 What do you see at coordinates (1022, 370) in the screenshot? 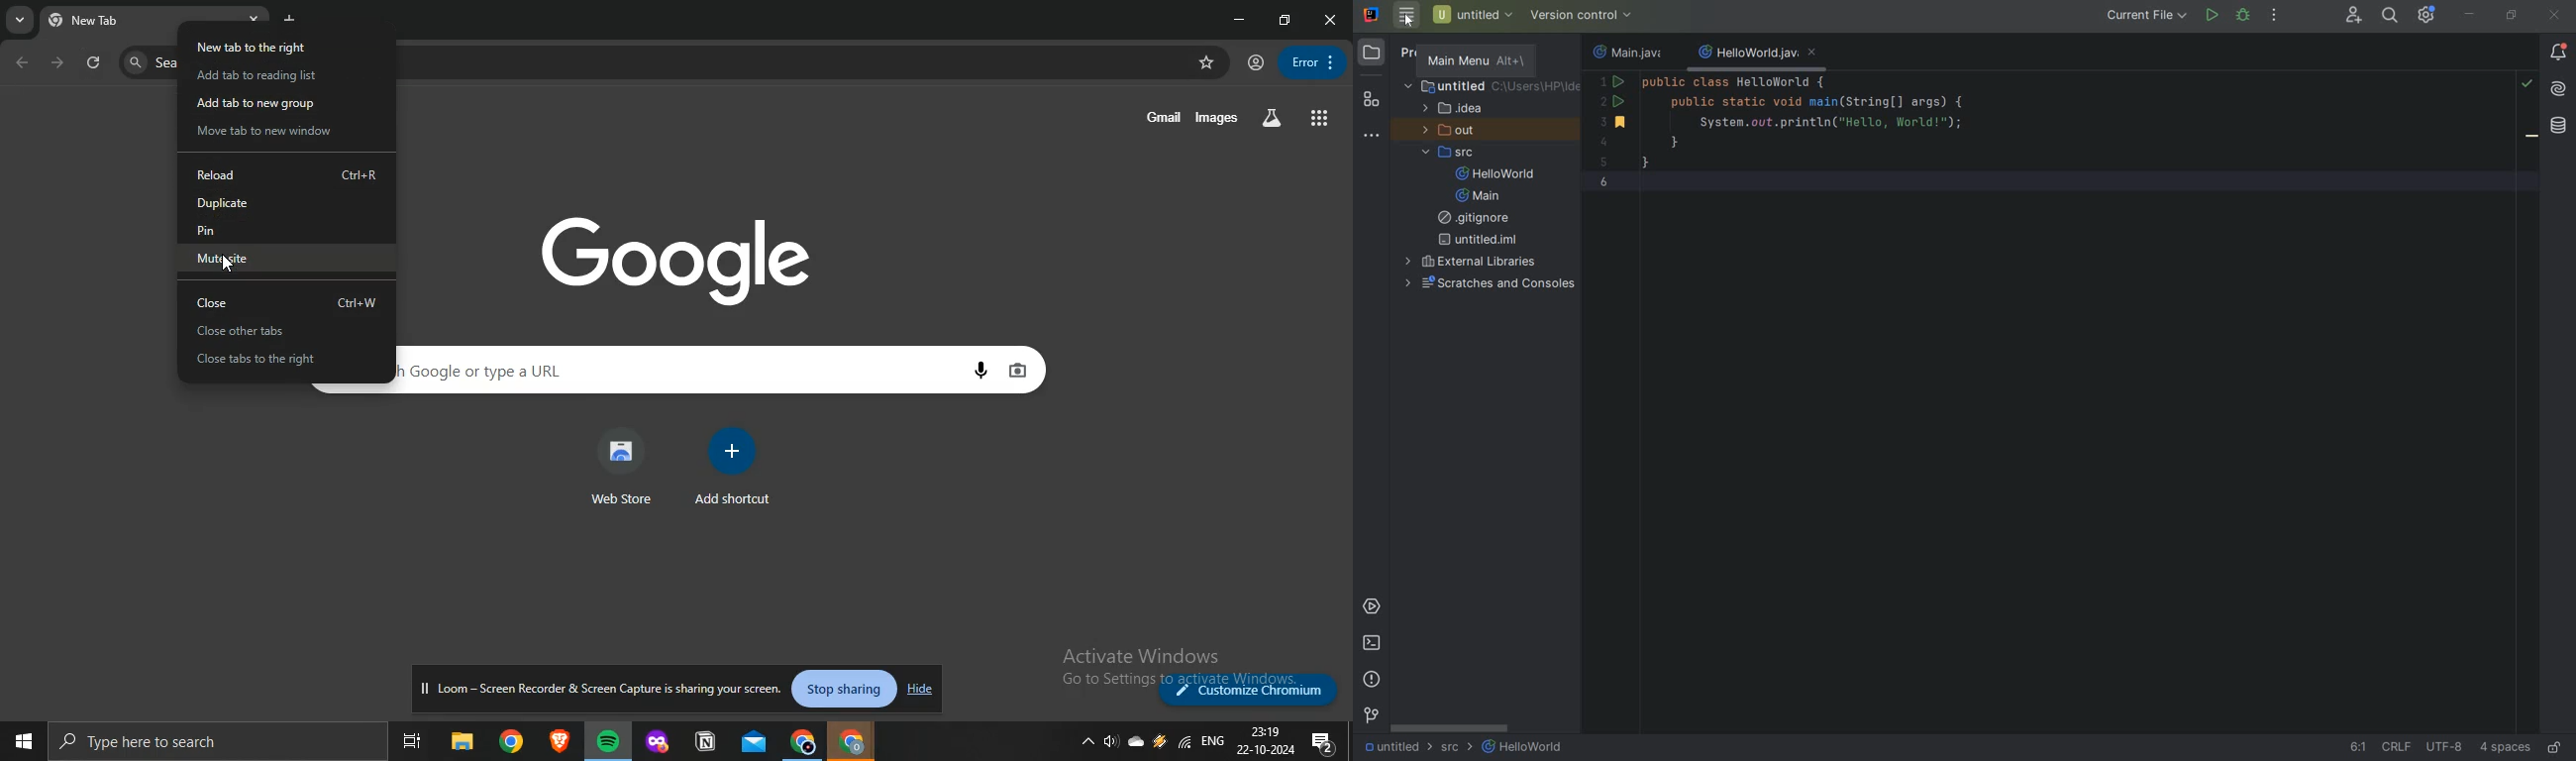
I see `image search` at bounding box center [1022, 370].